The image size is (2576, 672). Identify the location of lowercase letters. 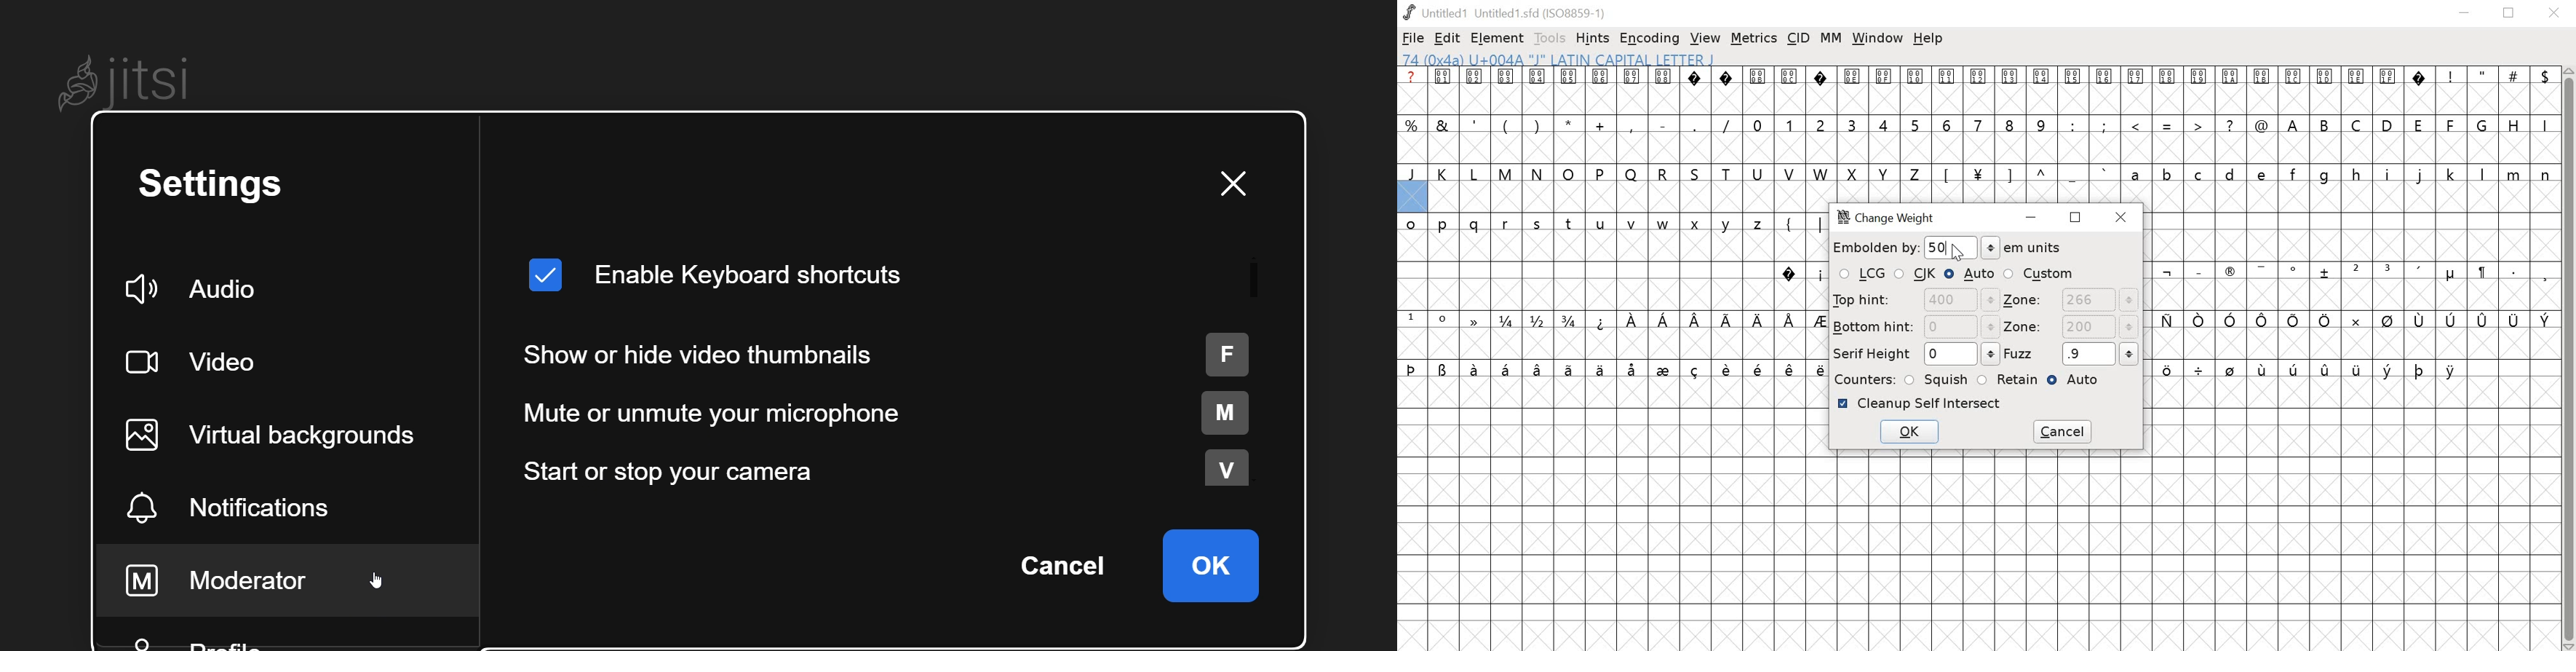
(1587, 226).